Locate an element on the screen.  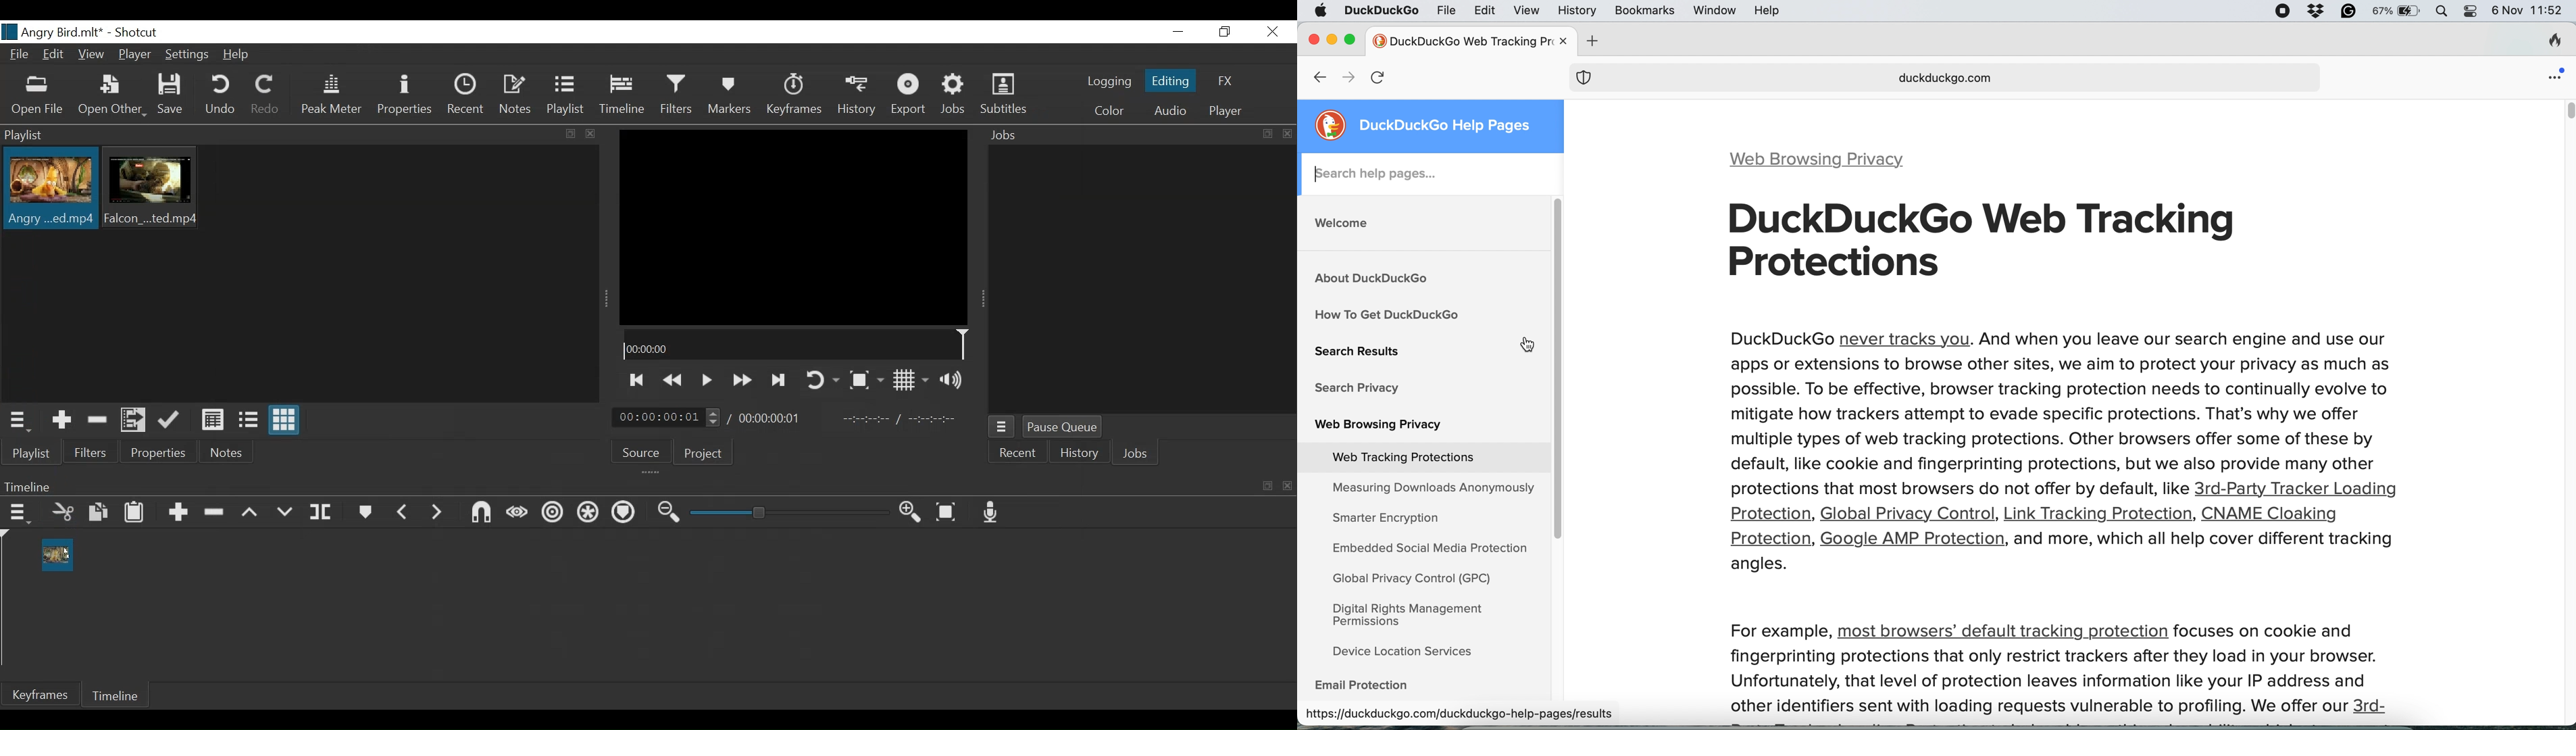
Next Marker is located at coordinates (437, 513).